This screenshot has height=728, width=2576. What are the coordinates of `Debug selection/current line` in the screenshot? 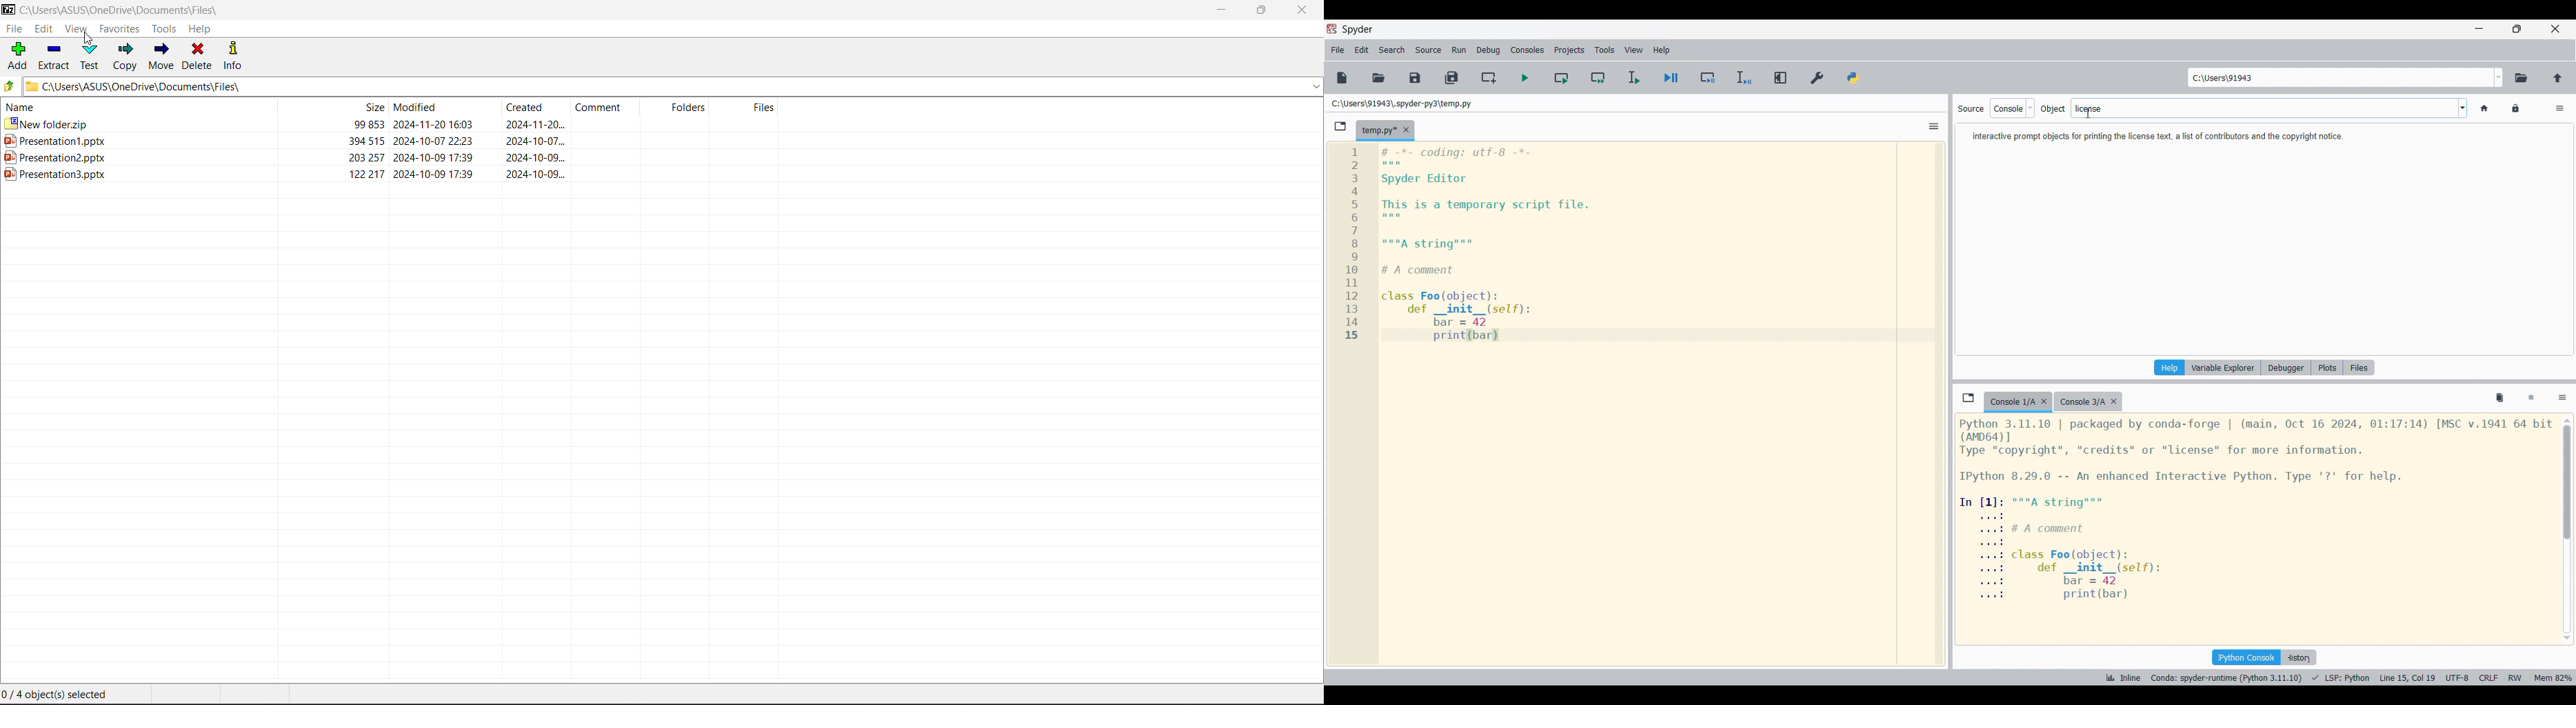 It's located at (1744, 78).